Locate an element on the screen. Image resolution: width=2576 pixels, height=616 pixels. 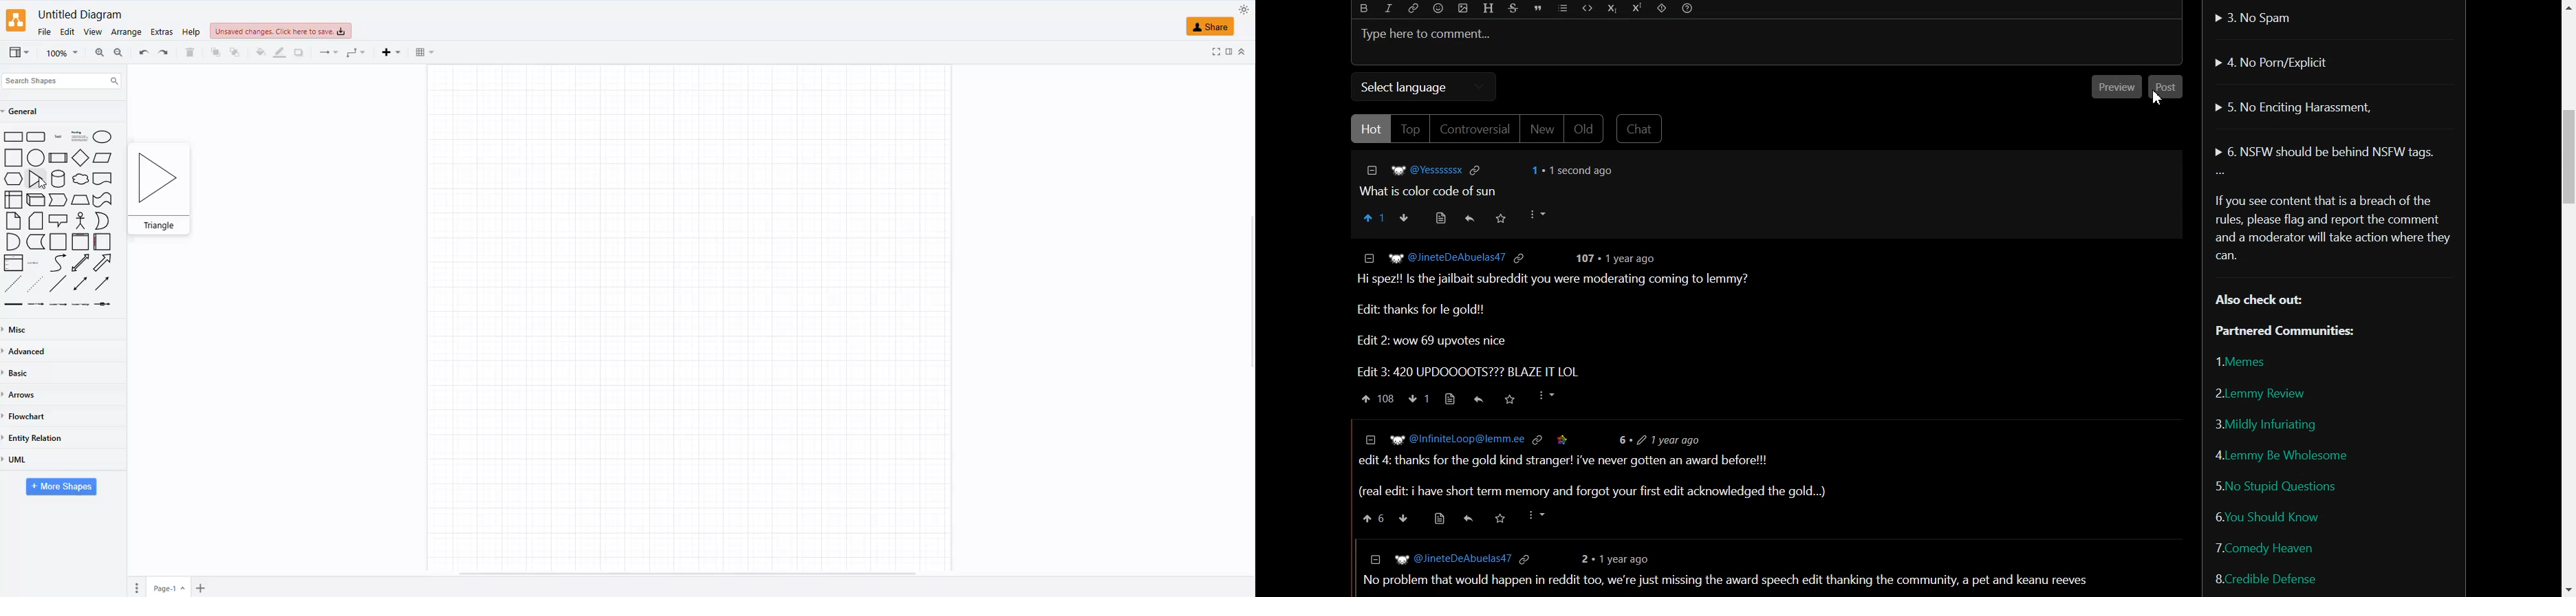
NSFW should be behind NSFW tags is located at coordinates (2328, 153).